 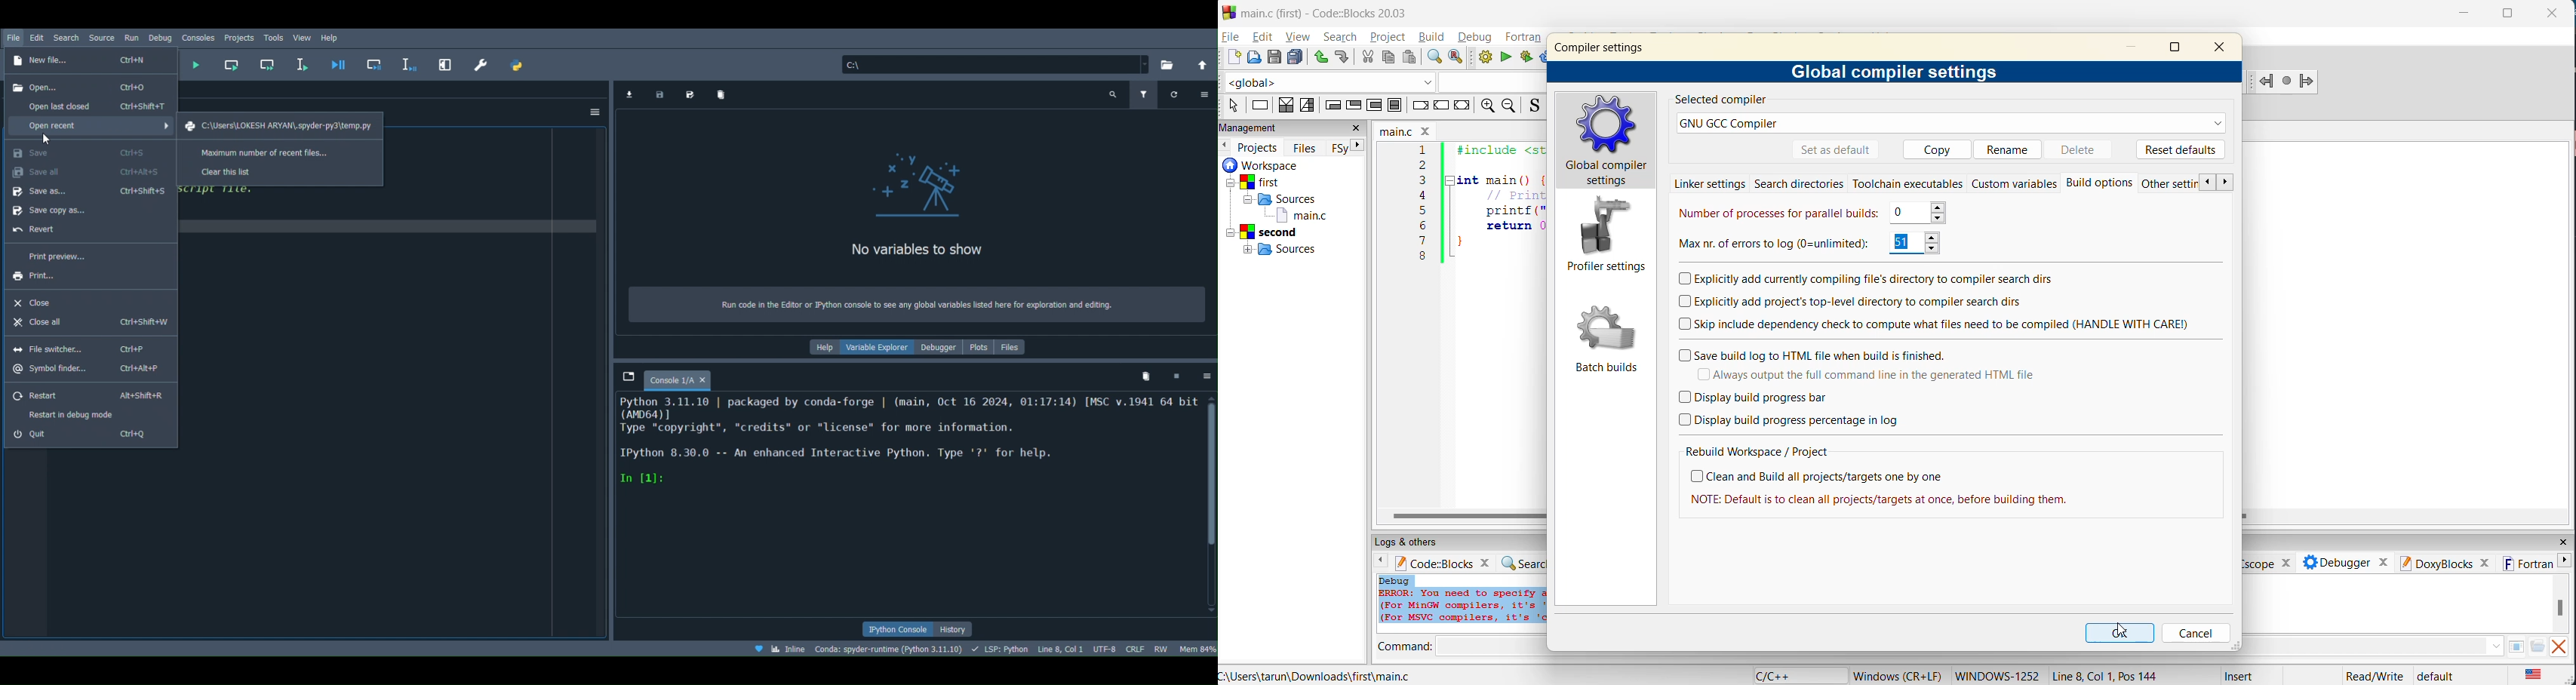 What do you see at coordinates (89, 323) in the screenshot?
I see `Close all` at bounding box center [89, 323].